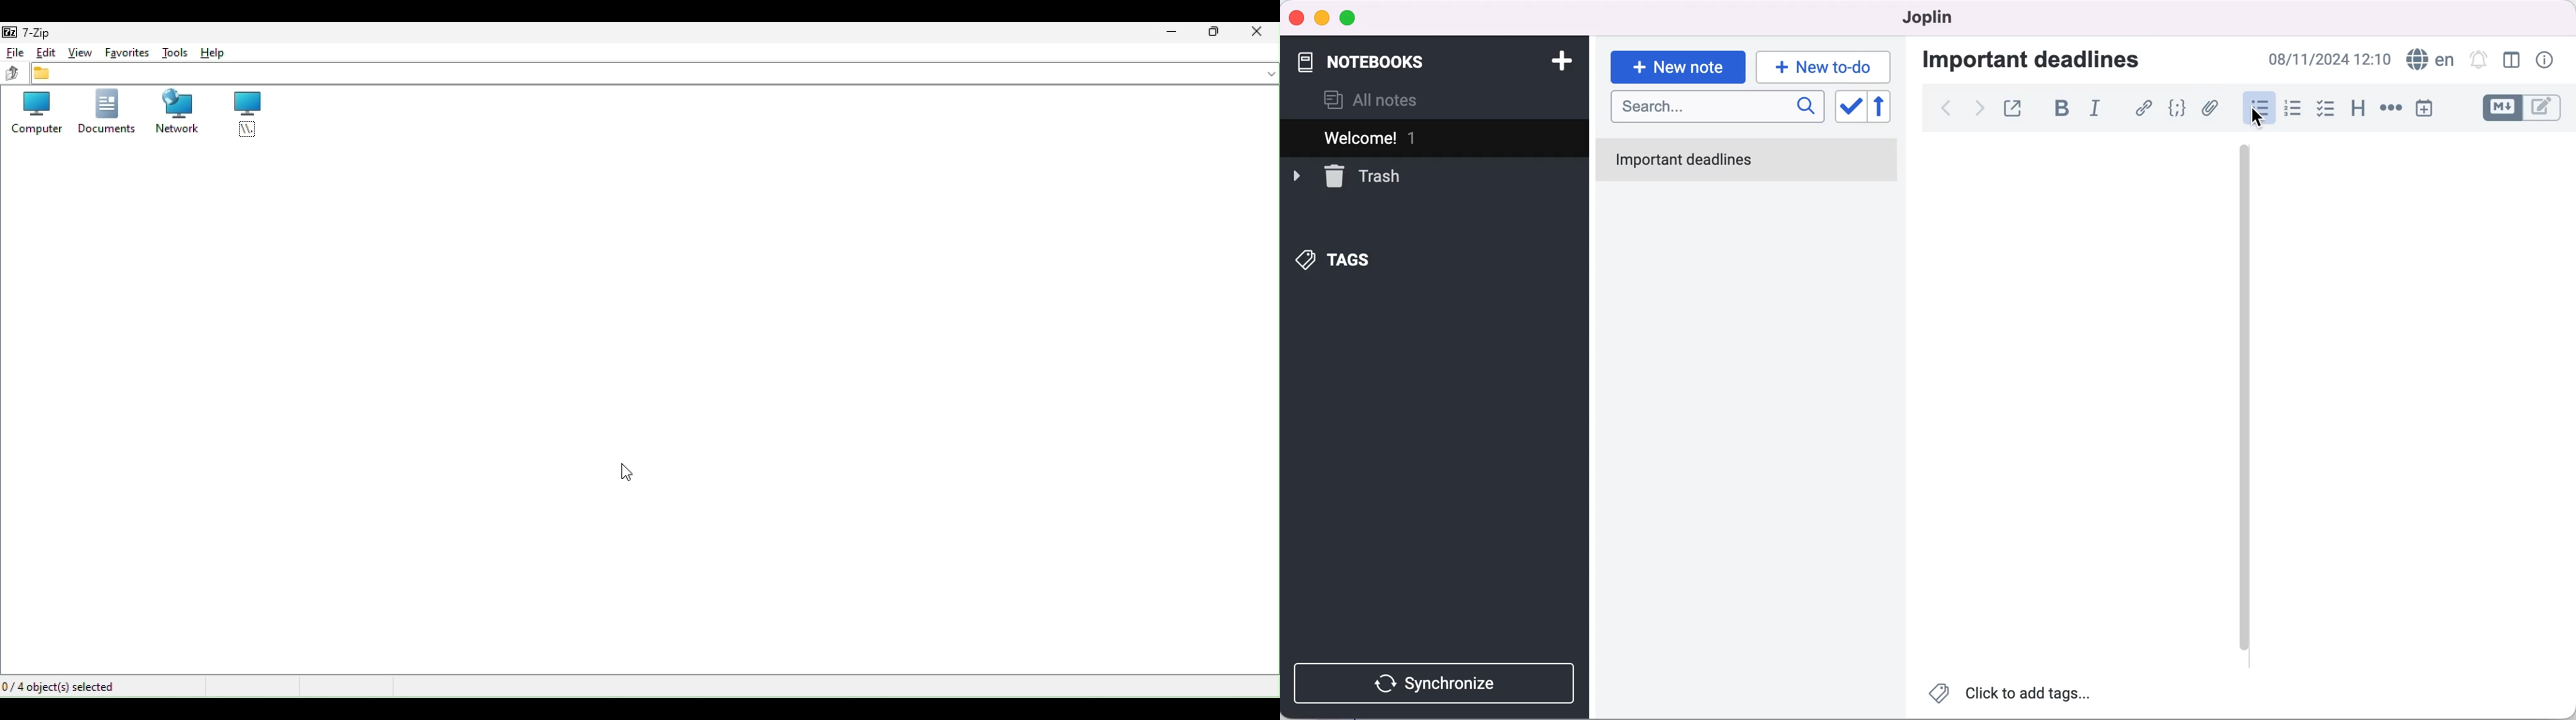 This screenshot has height=728, width=2576. What do you see at coordinates (1176, 33) in the screenshot?
I see `Minimise` at bounding box center [1176, 33].